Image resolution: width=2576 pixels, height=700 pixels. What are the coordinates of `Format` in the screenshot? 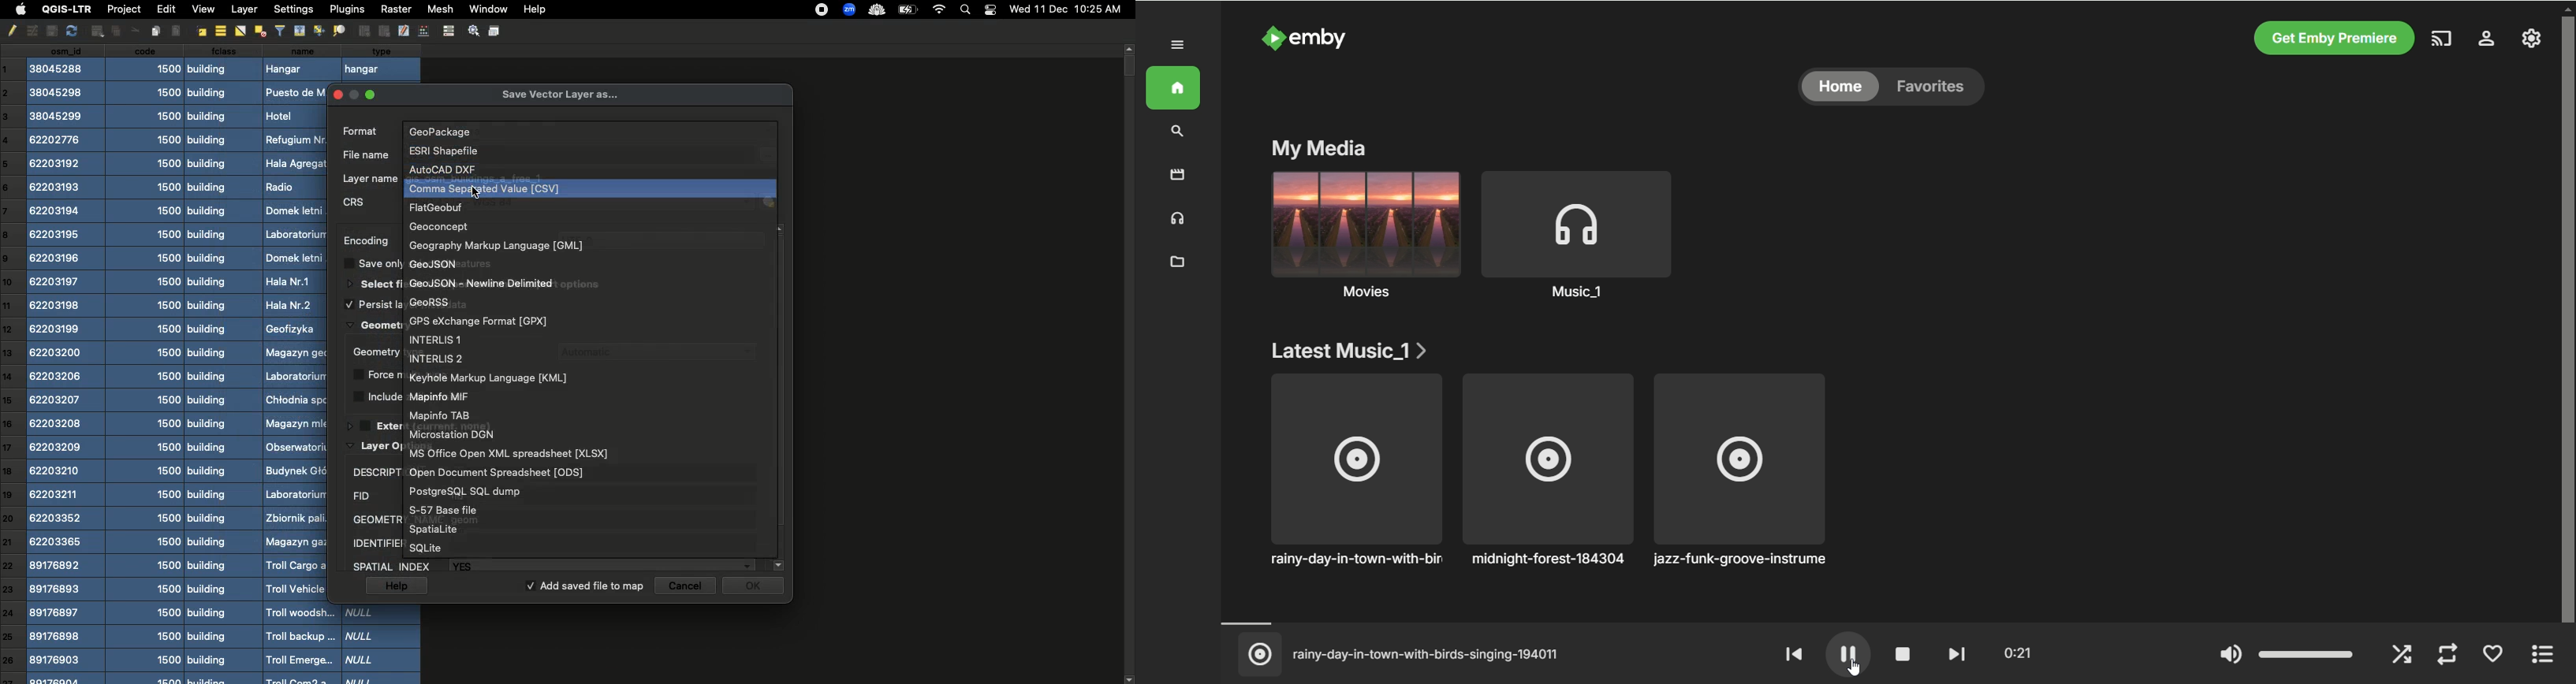 It's located at (358, 131).